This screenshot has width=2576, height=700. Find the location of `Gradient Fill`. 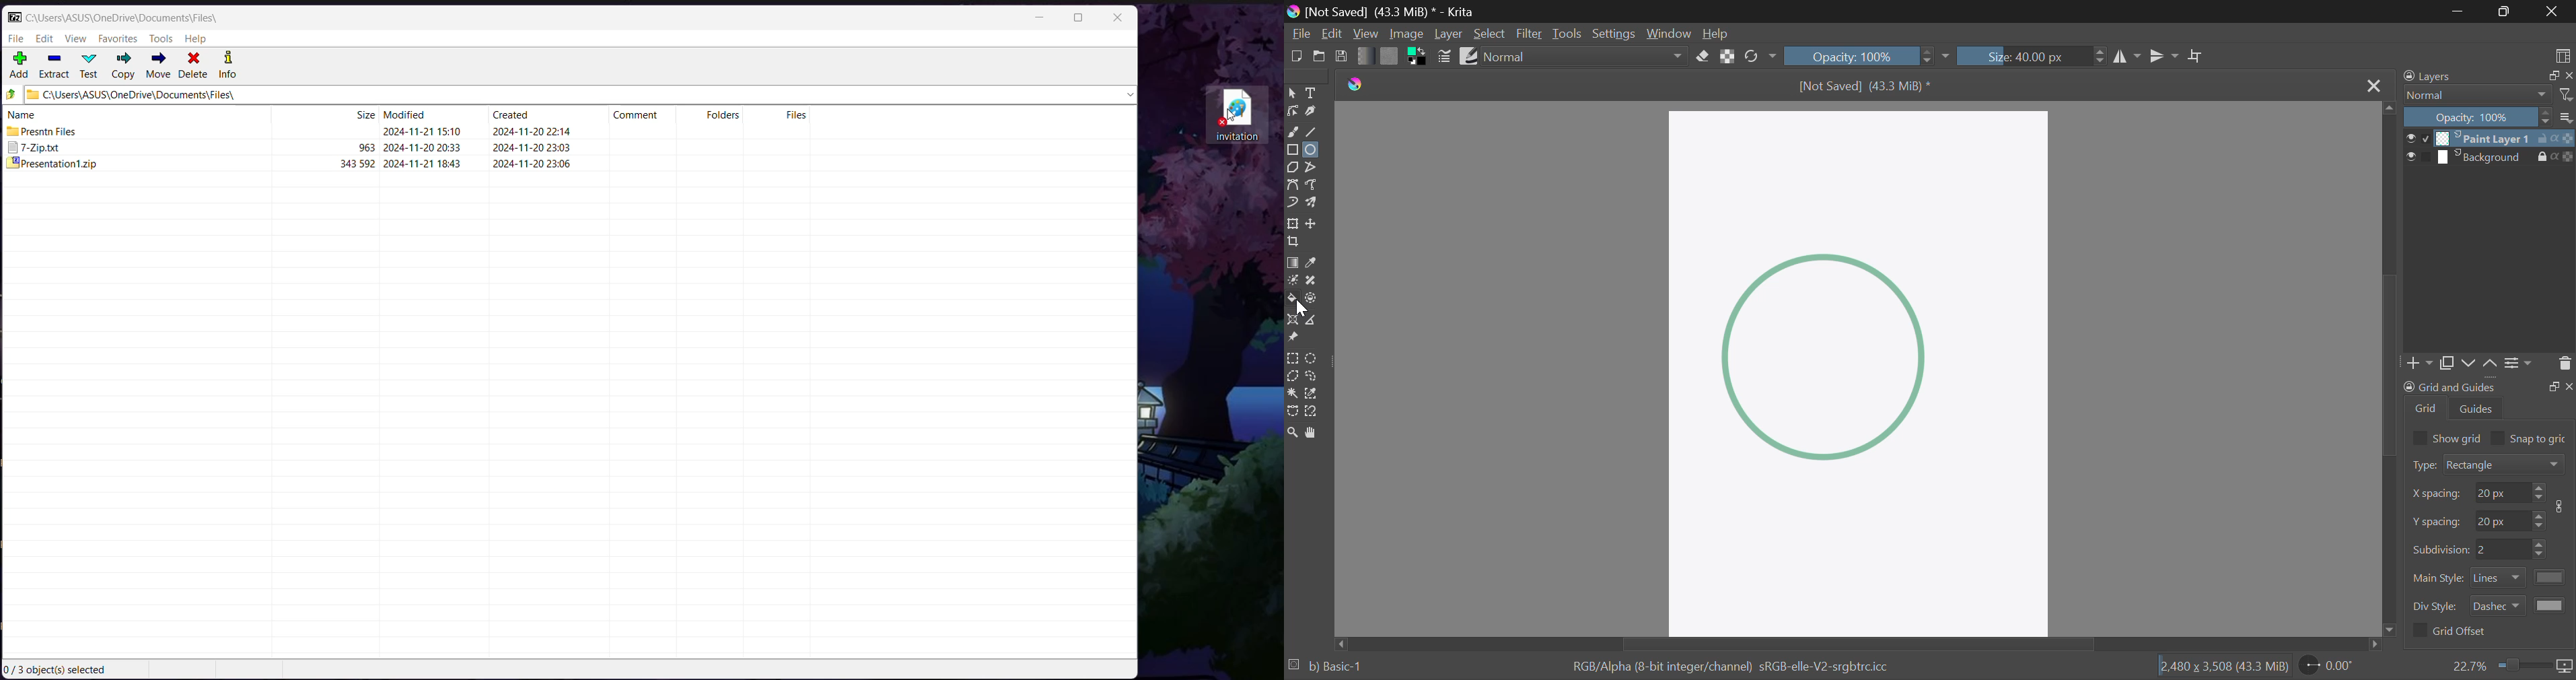

Gradient Fill is located at coordinates (1293, 263).